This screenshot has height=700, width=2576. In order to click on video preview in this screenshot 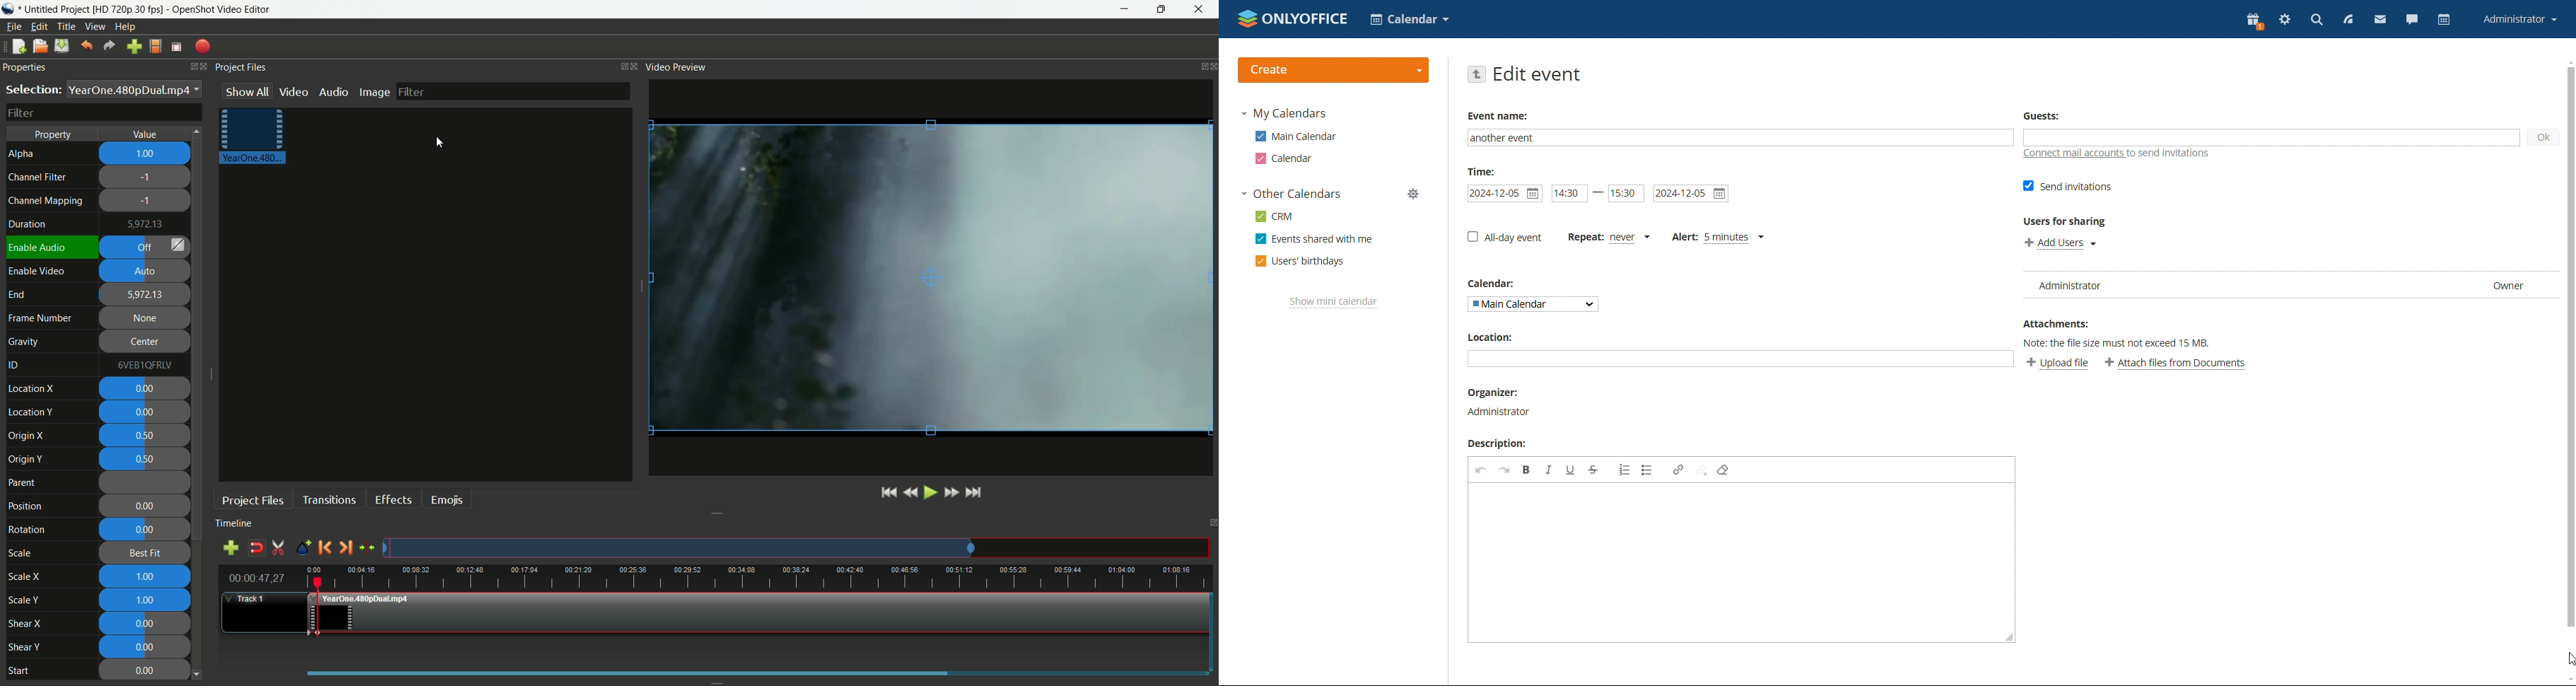, I will do `click(931, 278)`.